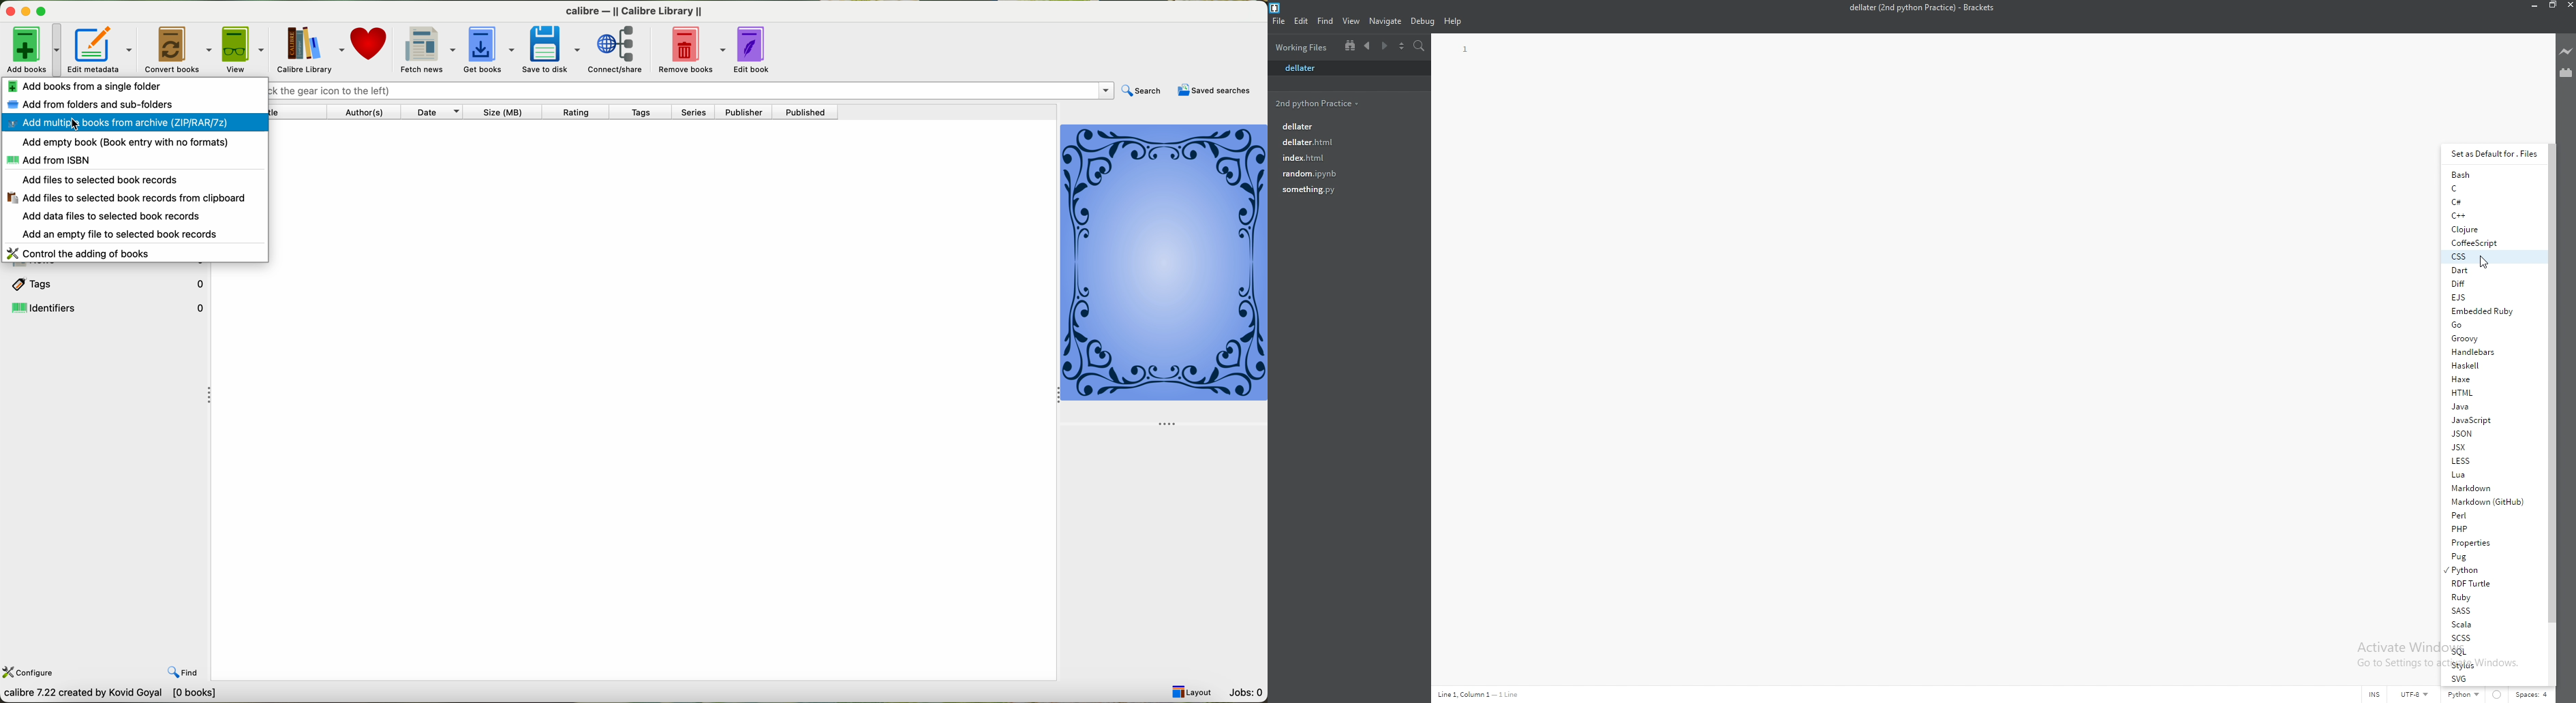 The height and width of the screenshot is (728, 2576). I want to click on calibre -callibre library, so click(630, 9).